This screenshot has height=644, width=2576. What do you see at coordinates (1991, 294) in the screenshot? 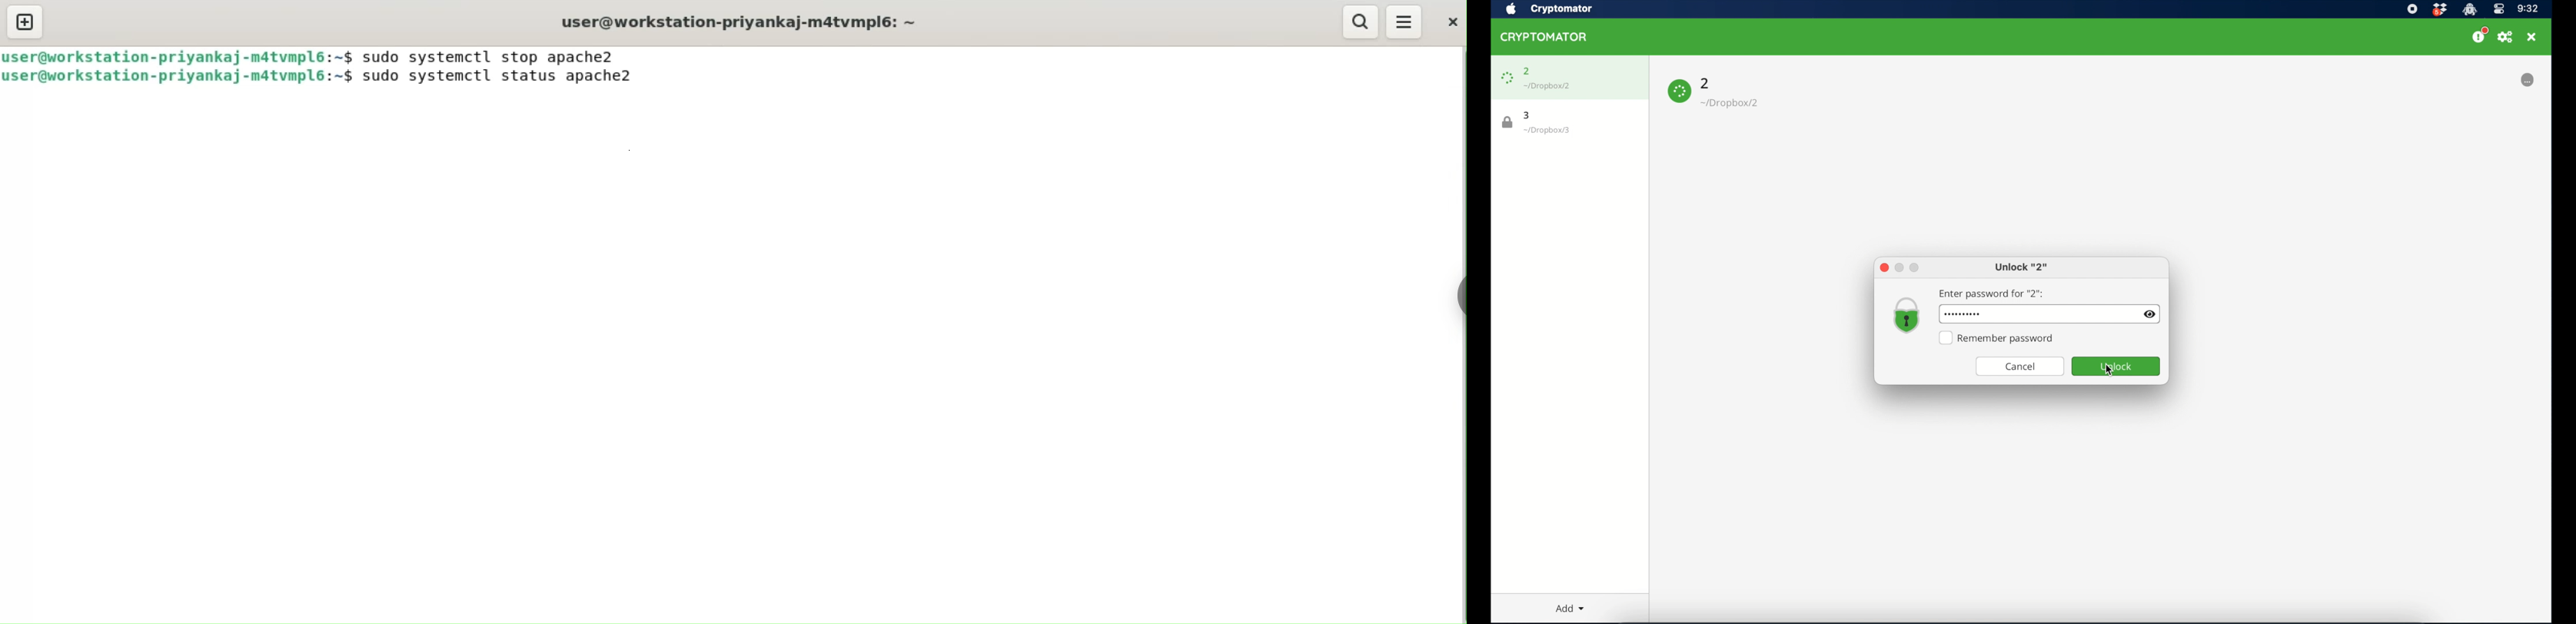
I see `enter password` at bounding box center [1991, 294].